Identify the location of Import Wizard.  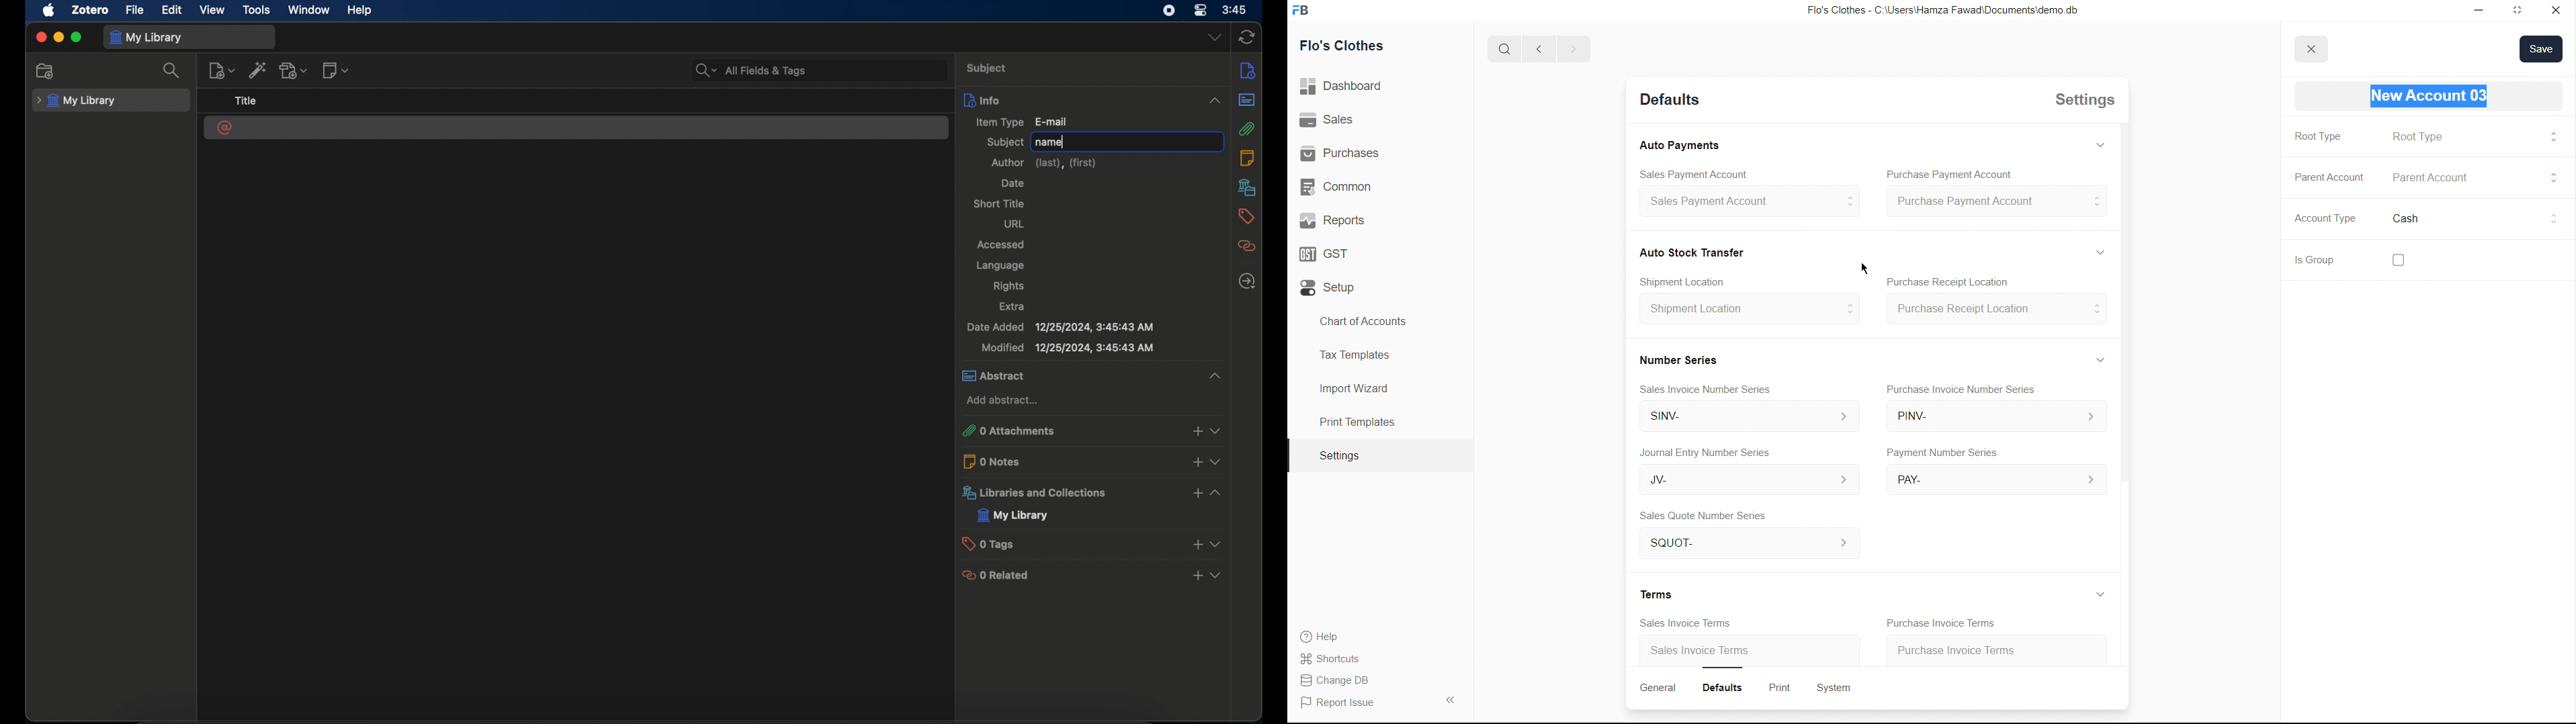
(1354, 388).